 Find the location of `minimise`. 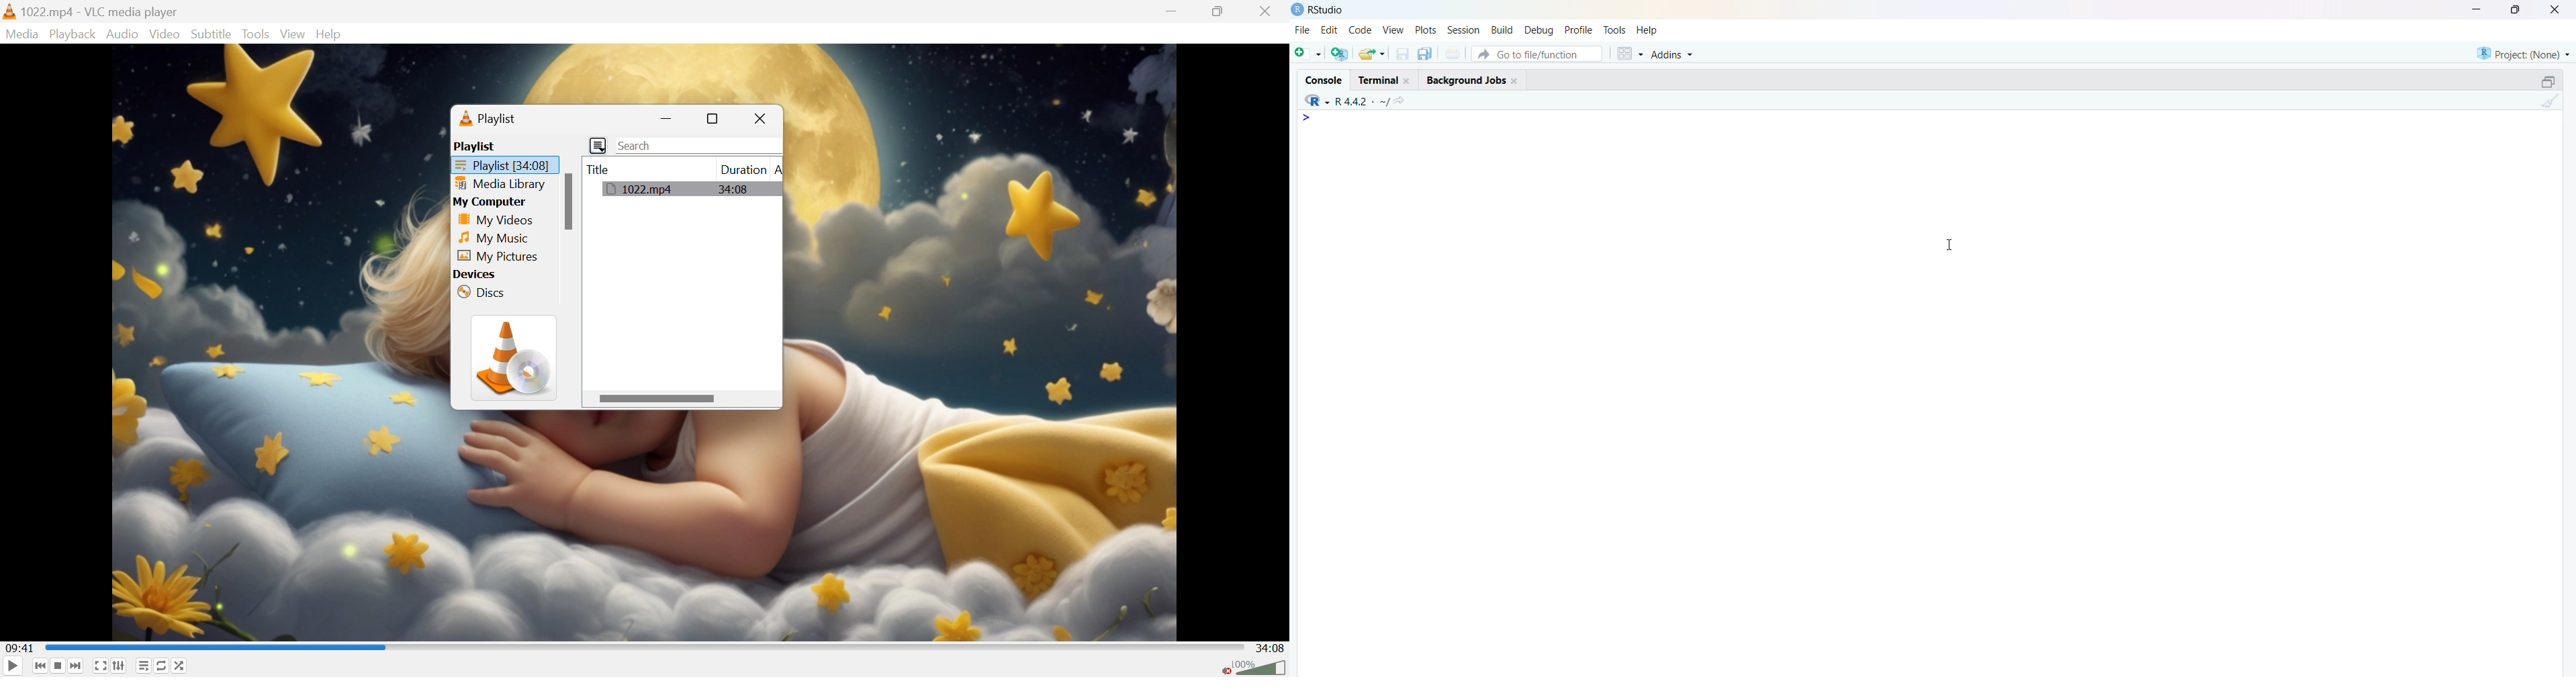

minimise is located at coordinates (2478, 8).